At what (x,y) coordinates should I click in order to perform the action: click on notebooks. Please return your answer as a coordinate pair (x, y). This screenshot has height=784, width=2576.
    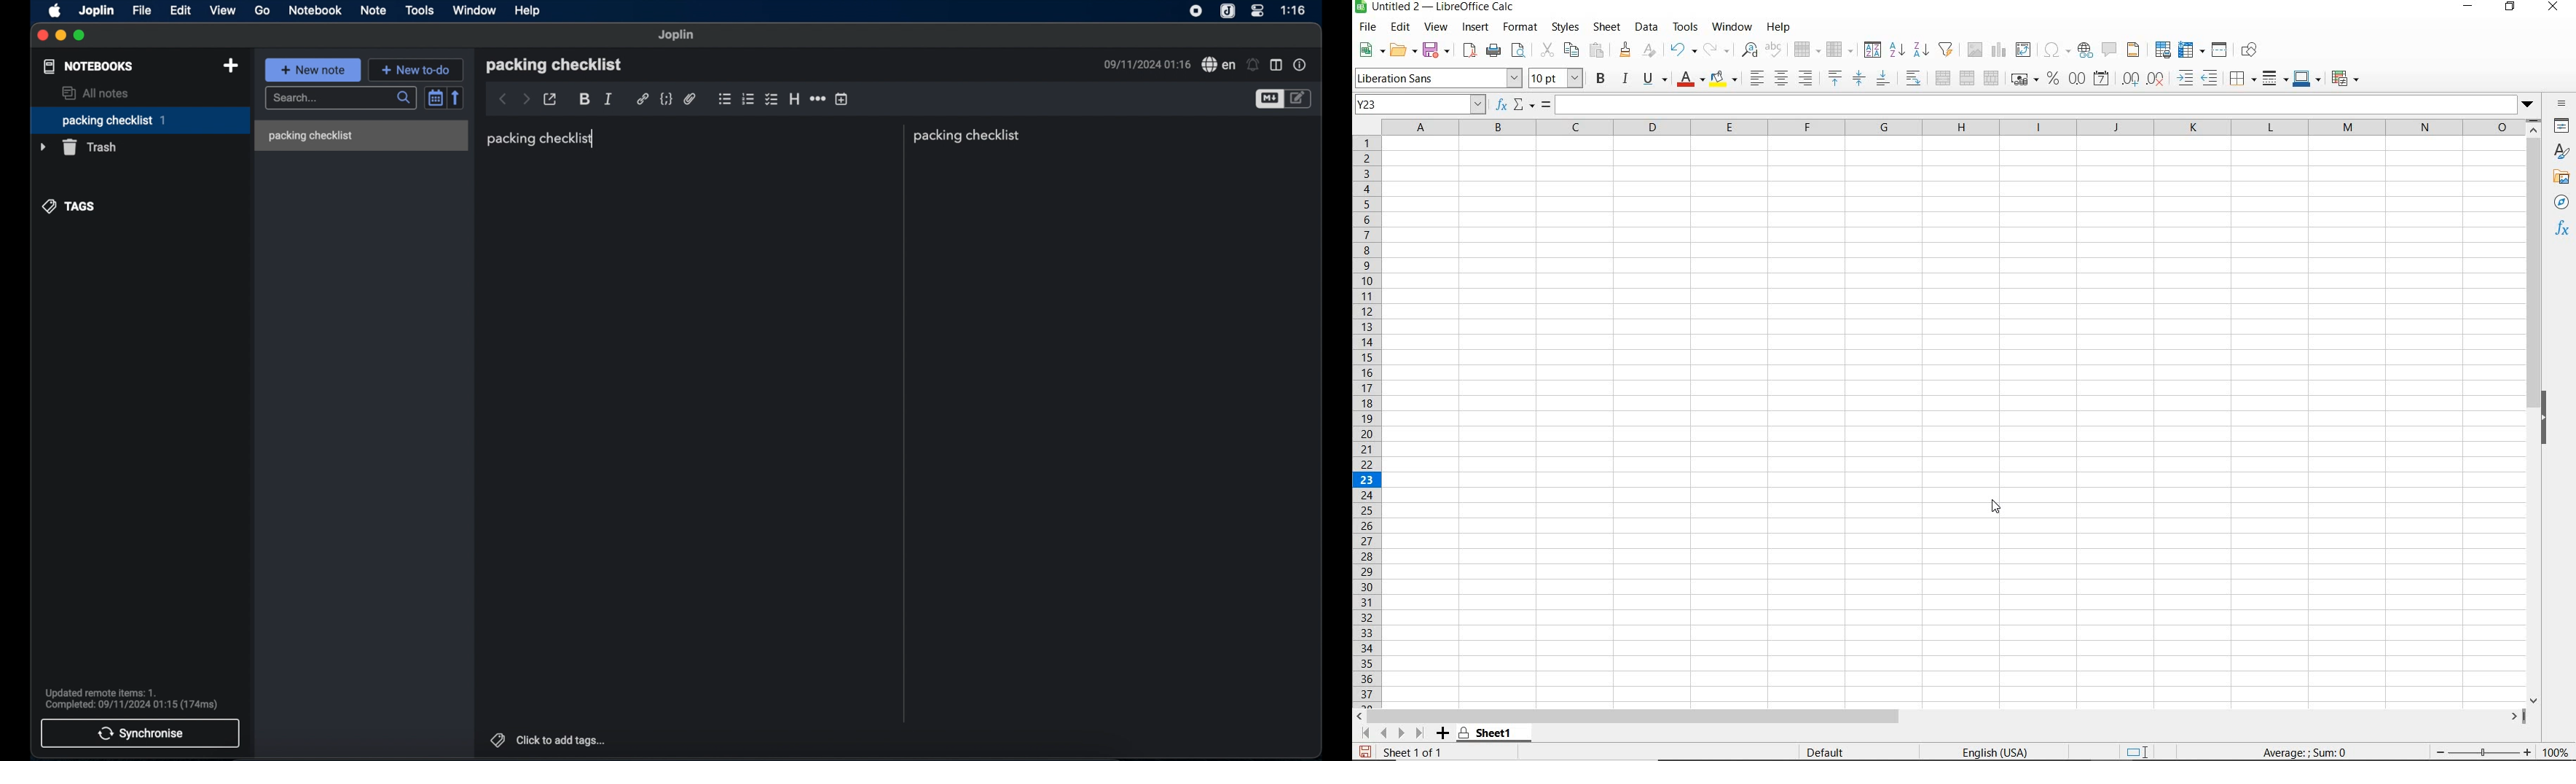
    Looking at the image, I should click on (88, 66).